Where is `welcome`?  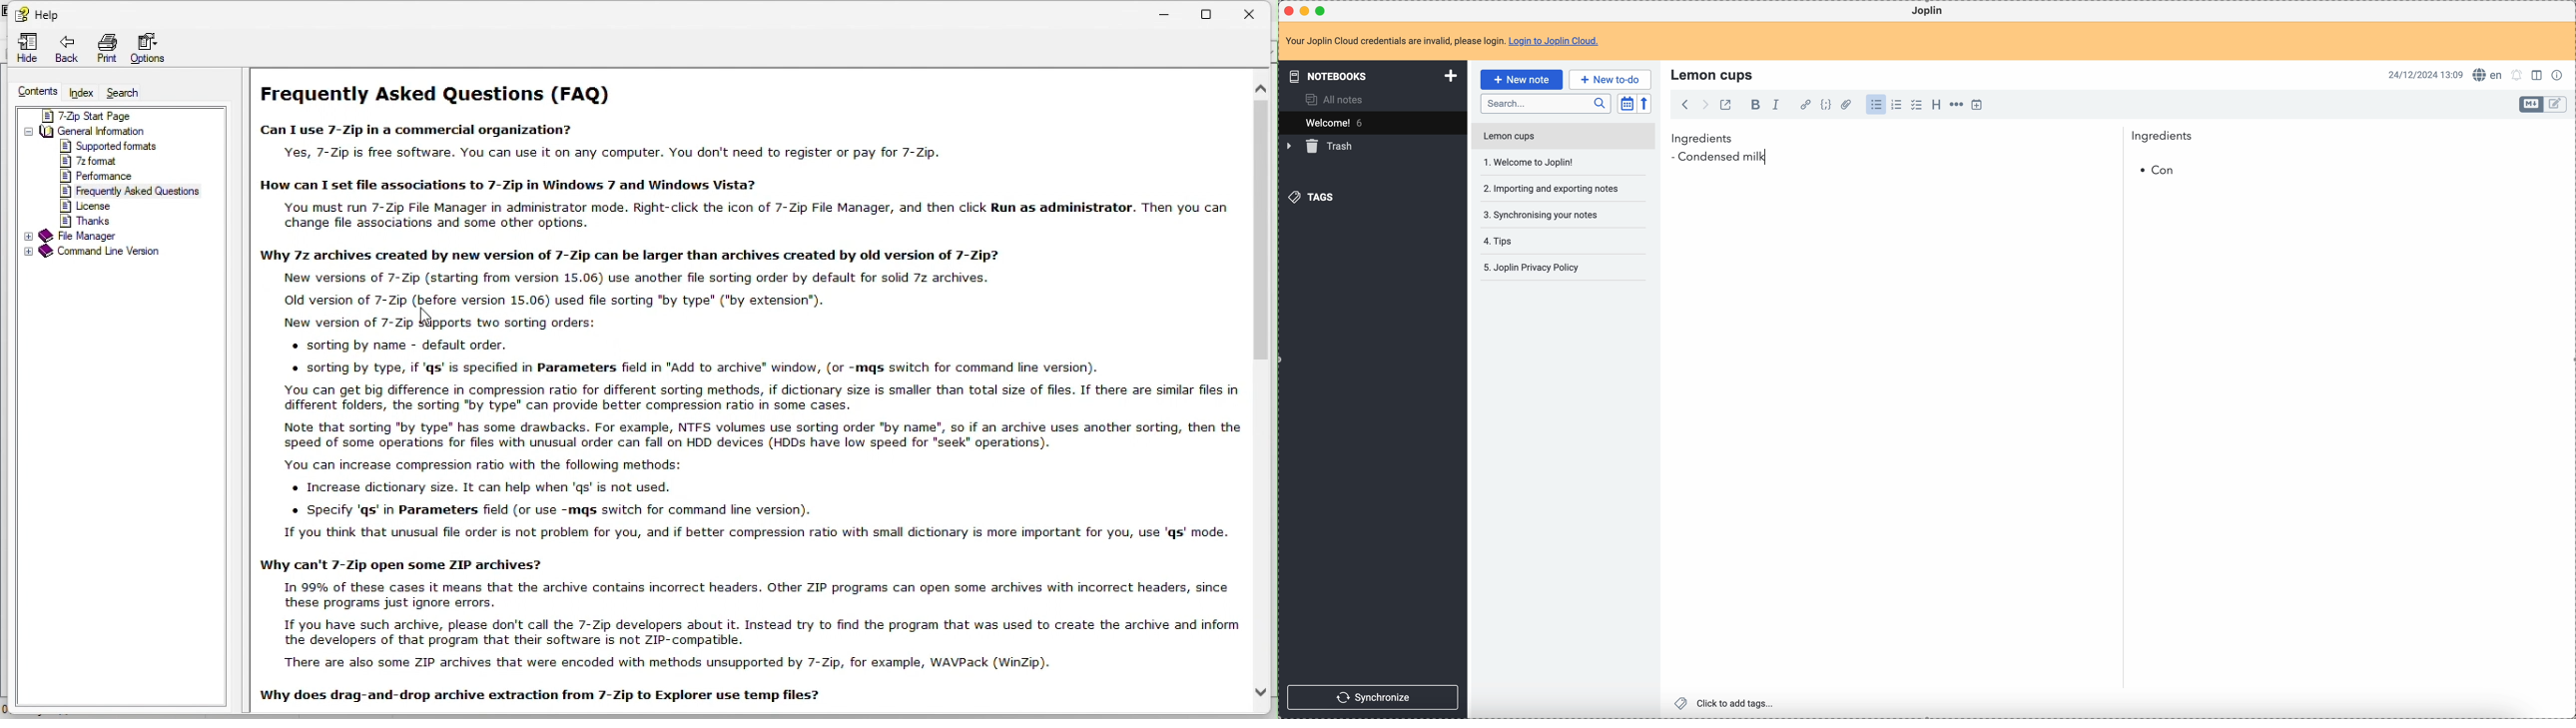
welcome is located at coordinates (1372, 123).